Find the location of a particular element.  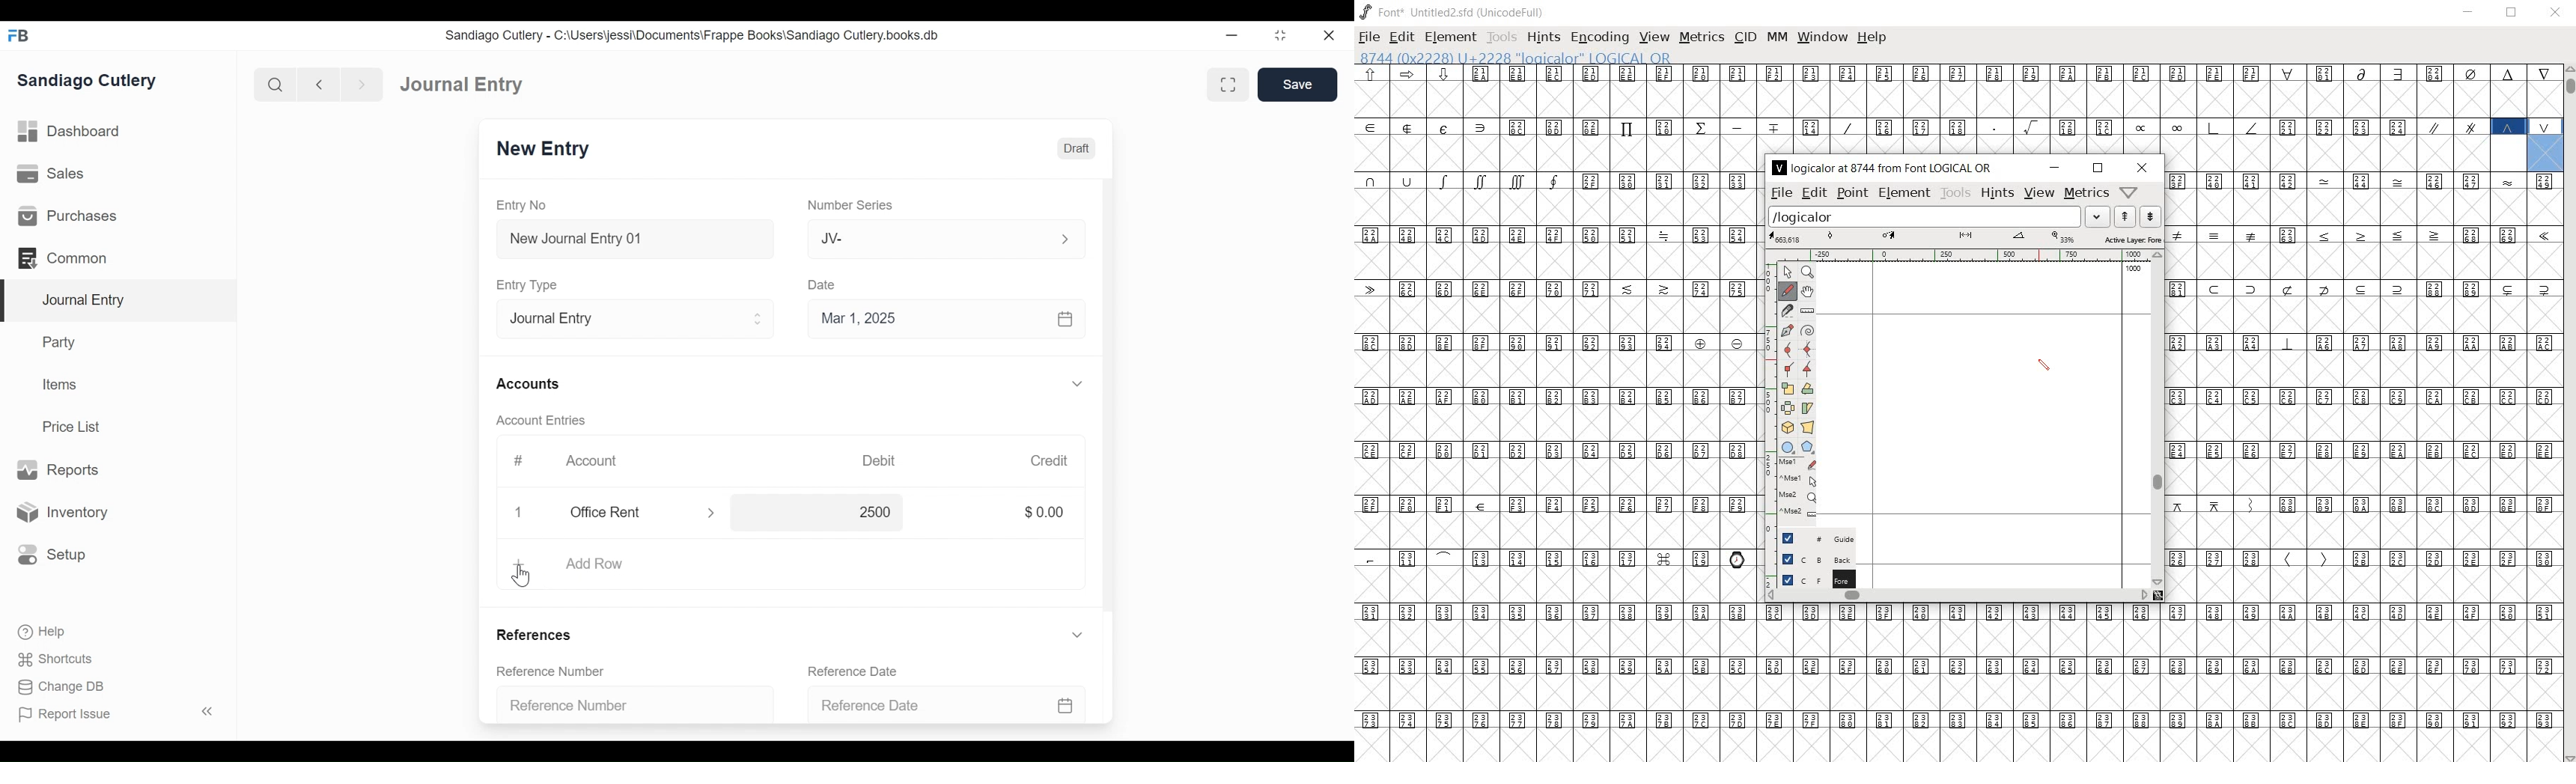

office rent is located at coordinates (641, 512).